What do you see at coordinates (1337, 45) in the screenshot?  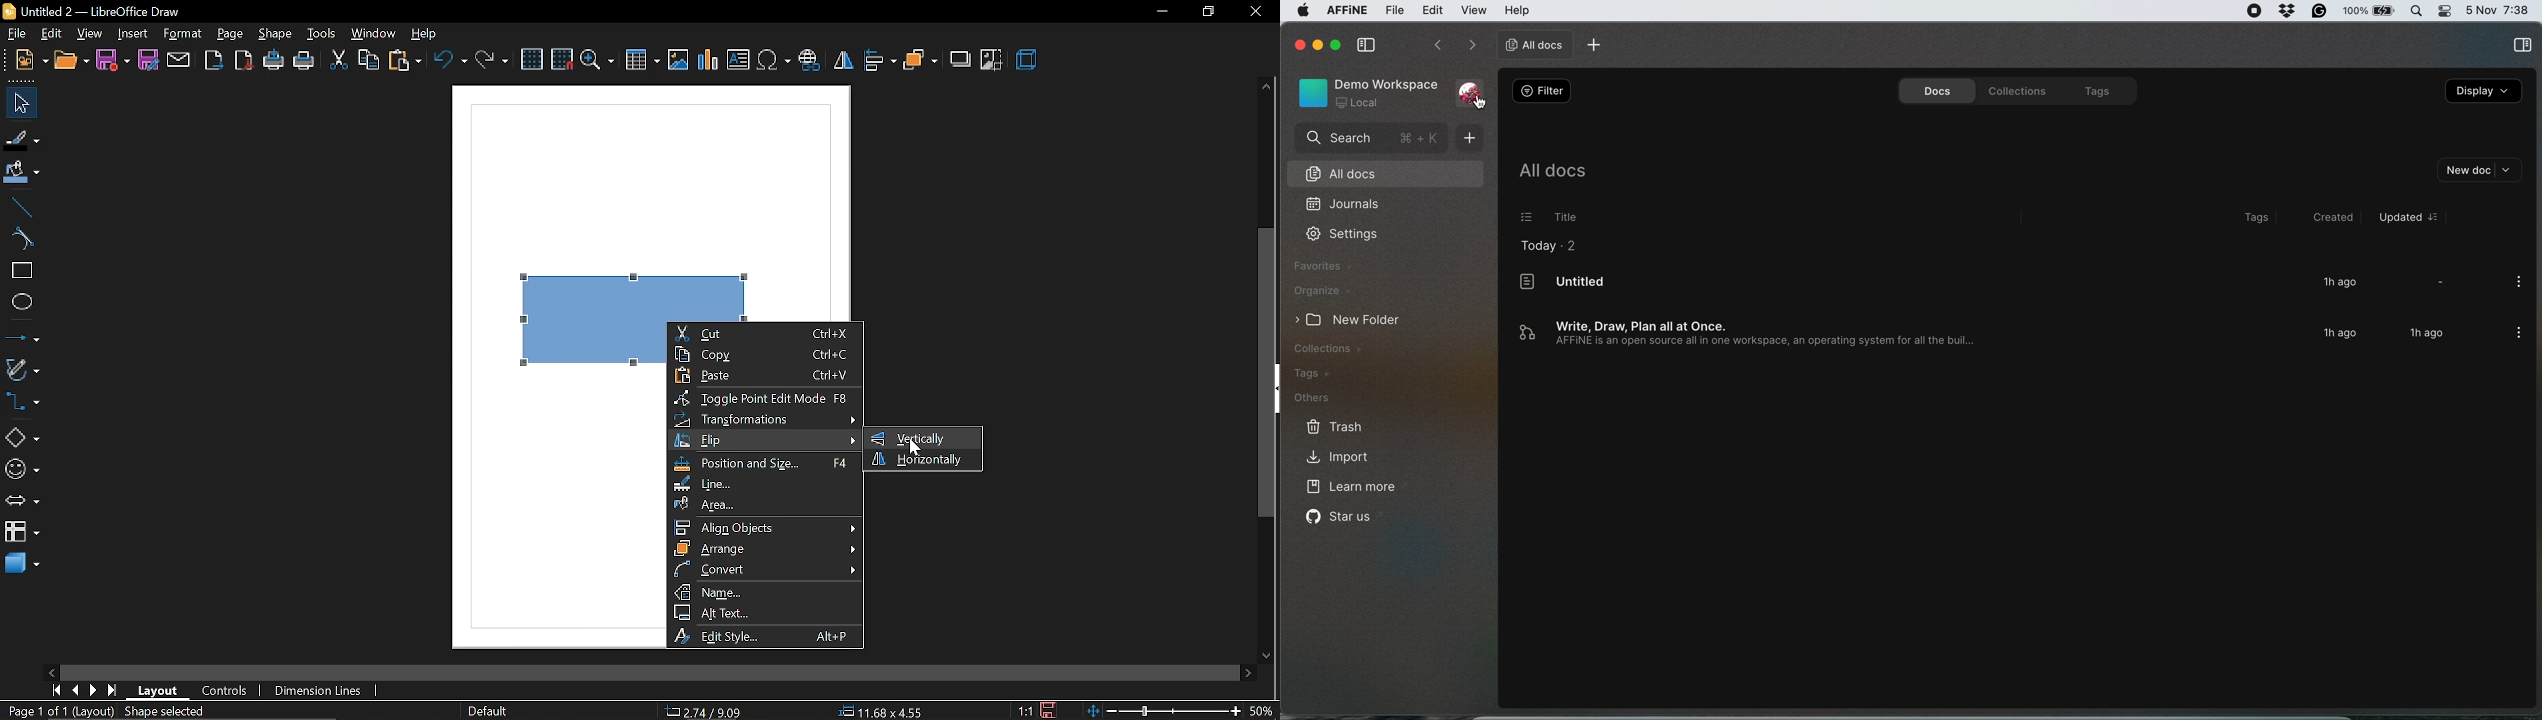 I see `maximise` at bounding box center [1337, 45].